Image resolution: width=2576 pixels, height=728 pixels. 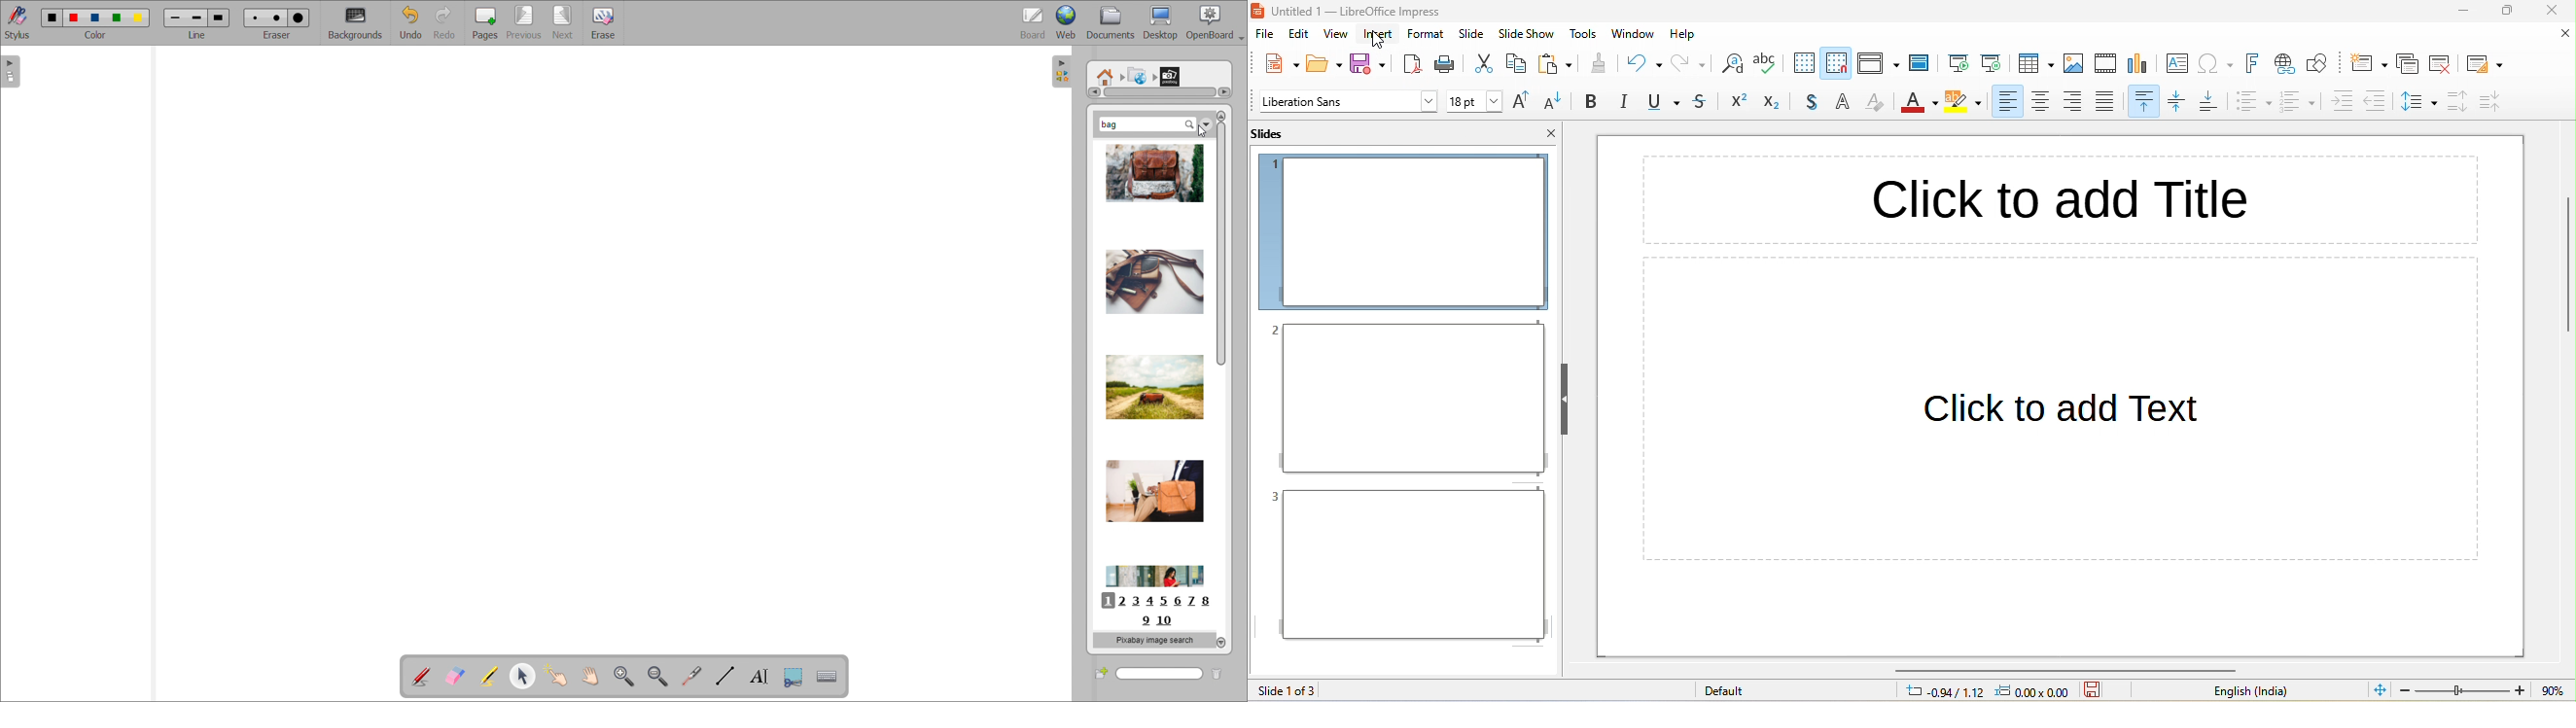 What do you see at coordinates (1736, 691) in the screenshot?
I see `default` at bounding box center [1736, 691].